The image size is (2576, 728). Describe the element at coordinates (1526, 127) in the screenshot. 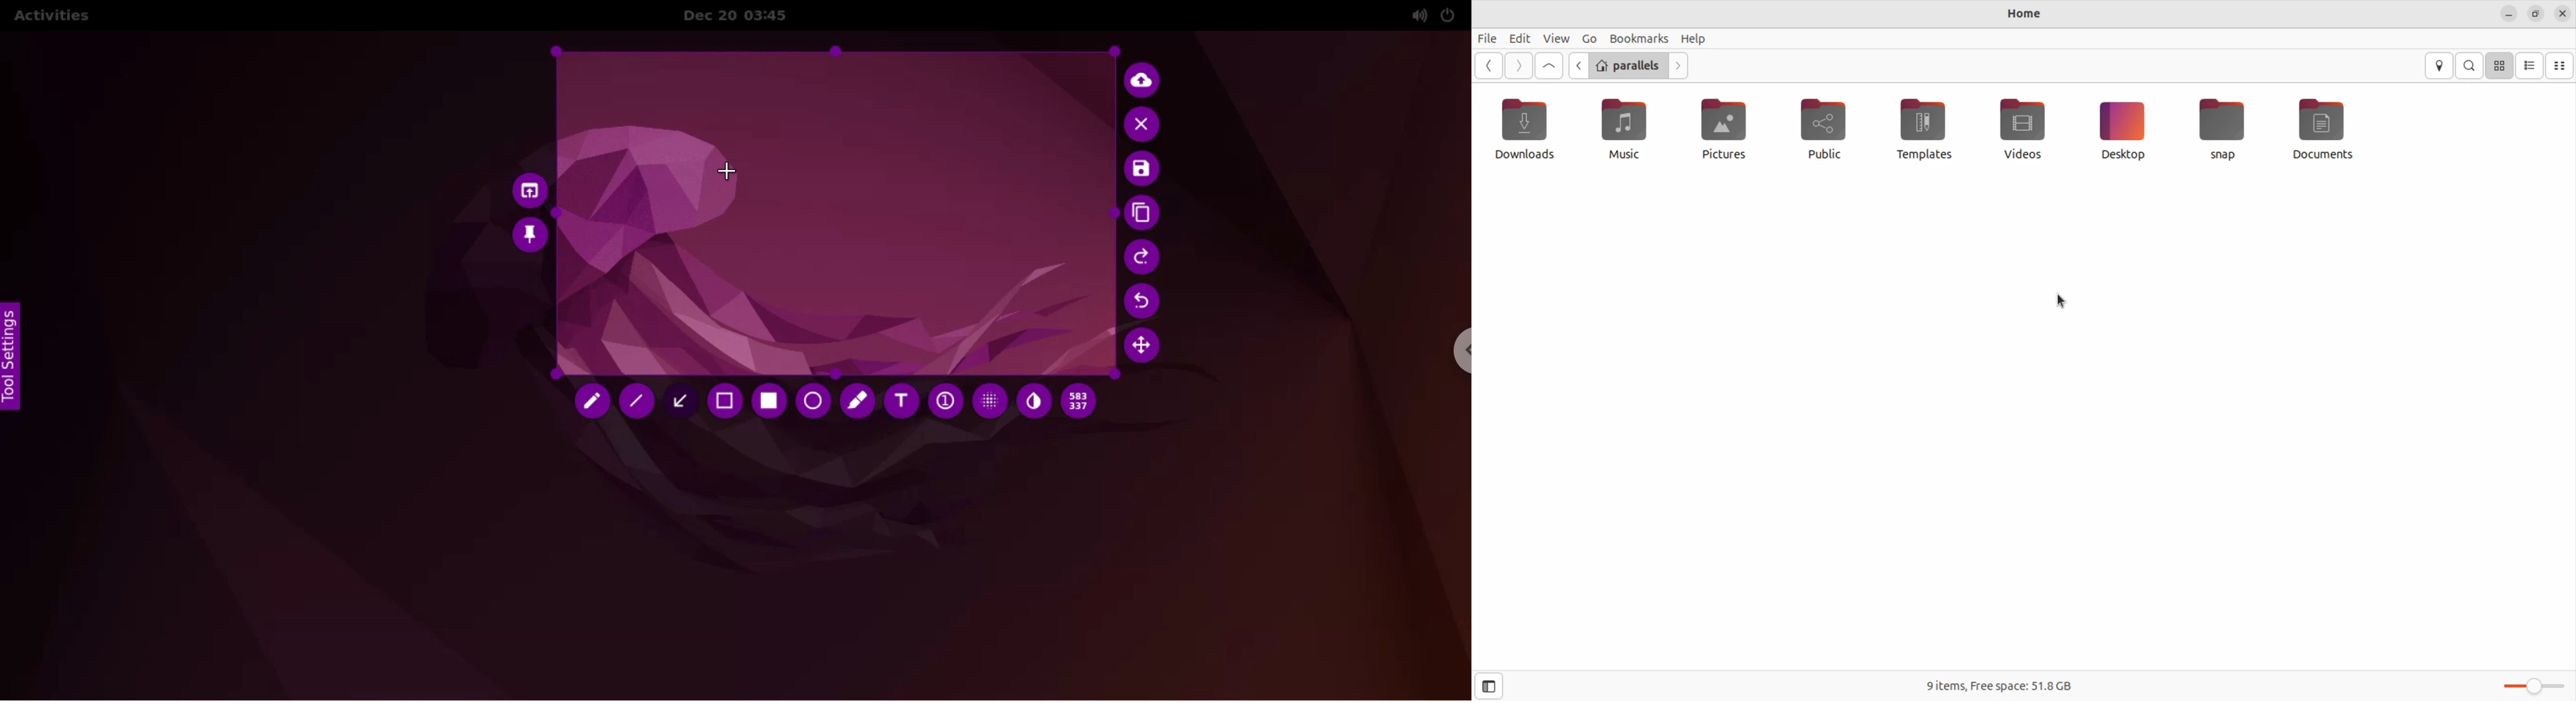

I see `downloads` at that location.